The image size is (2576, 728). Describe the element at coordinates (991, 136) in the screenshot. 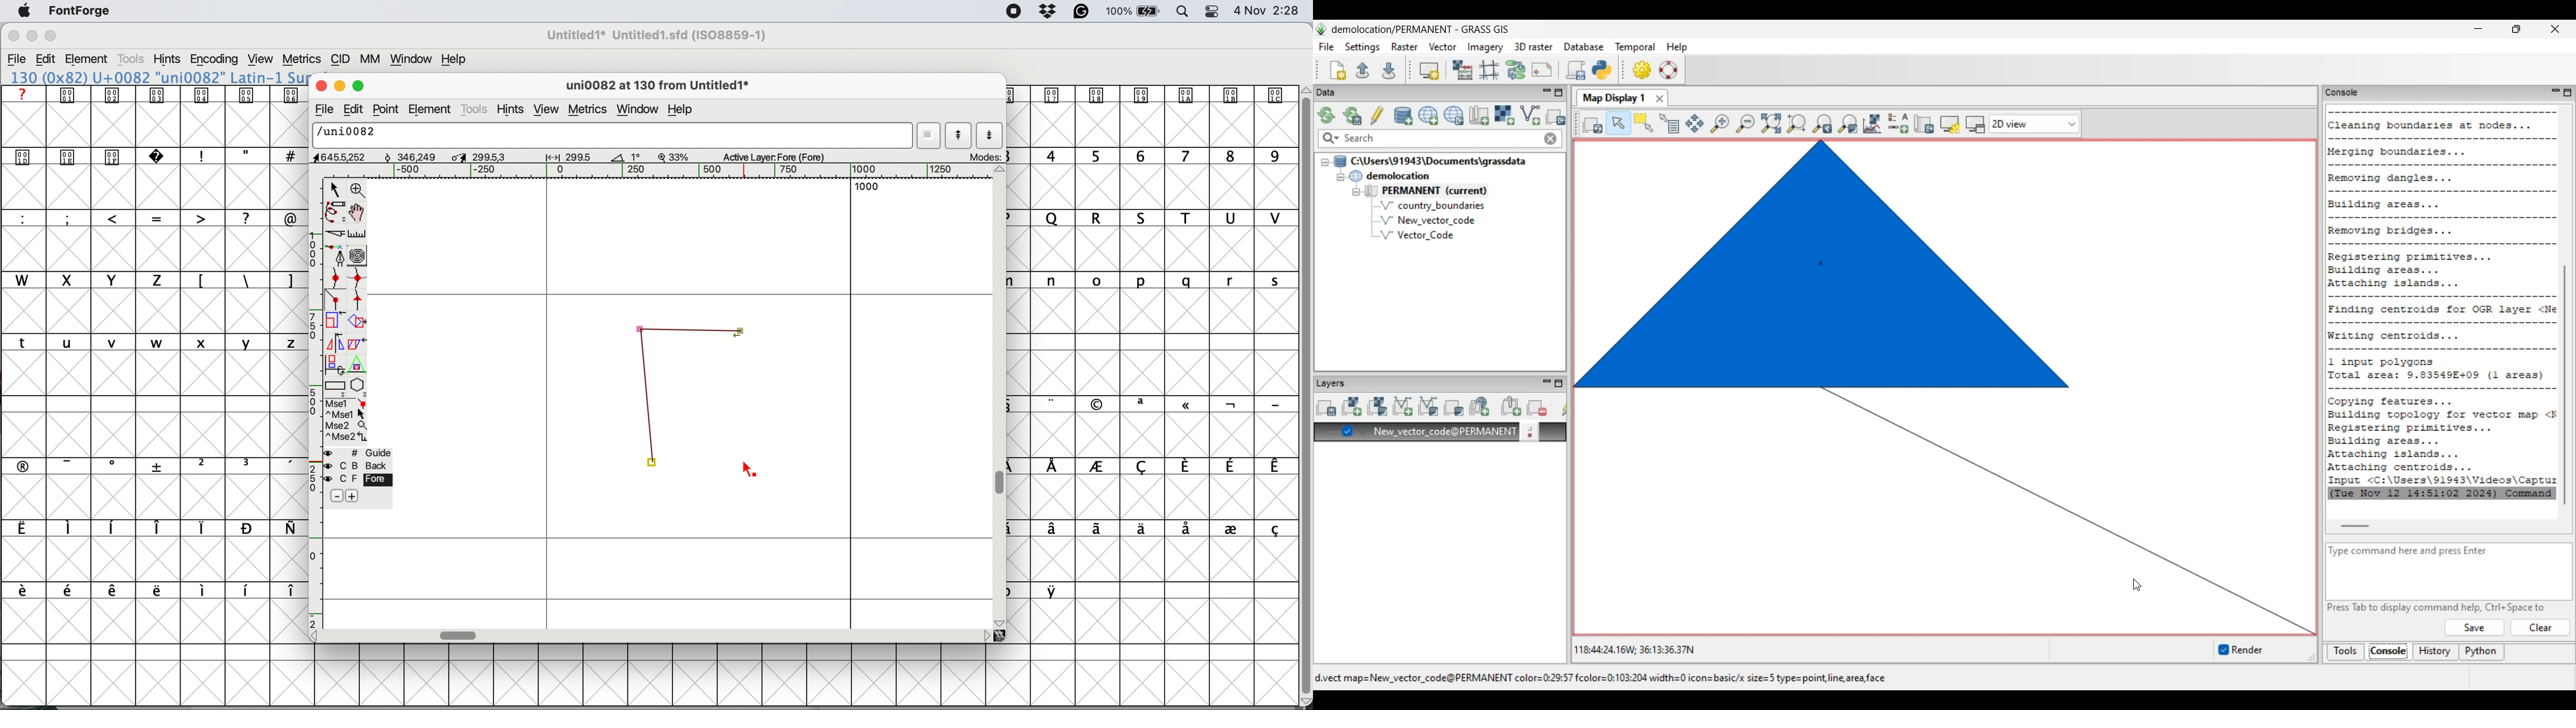

I see `show next letter` at that location.